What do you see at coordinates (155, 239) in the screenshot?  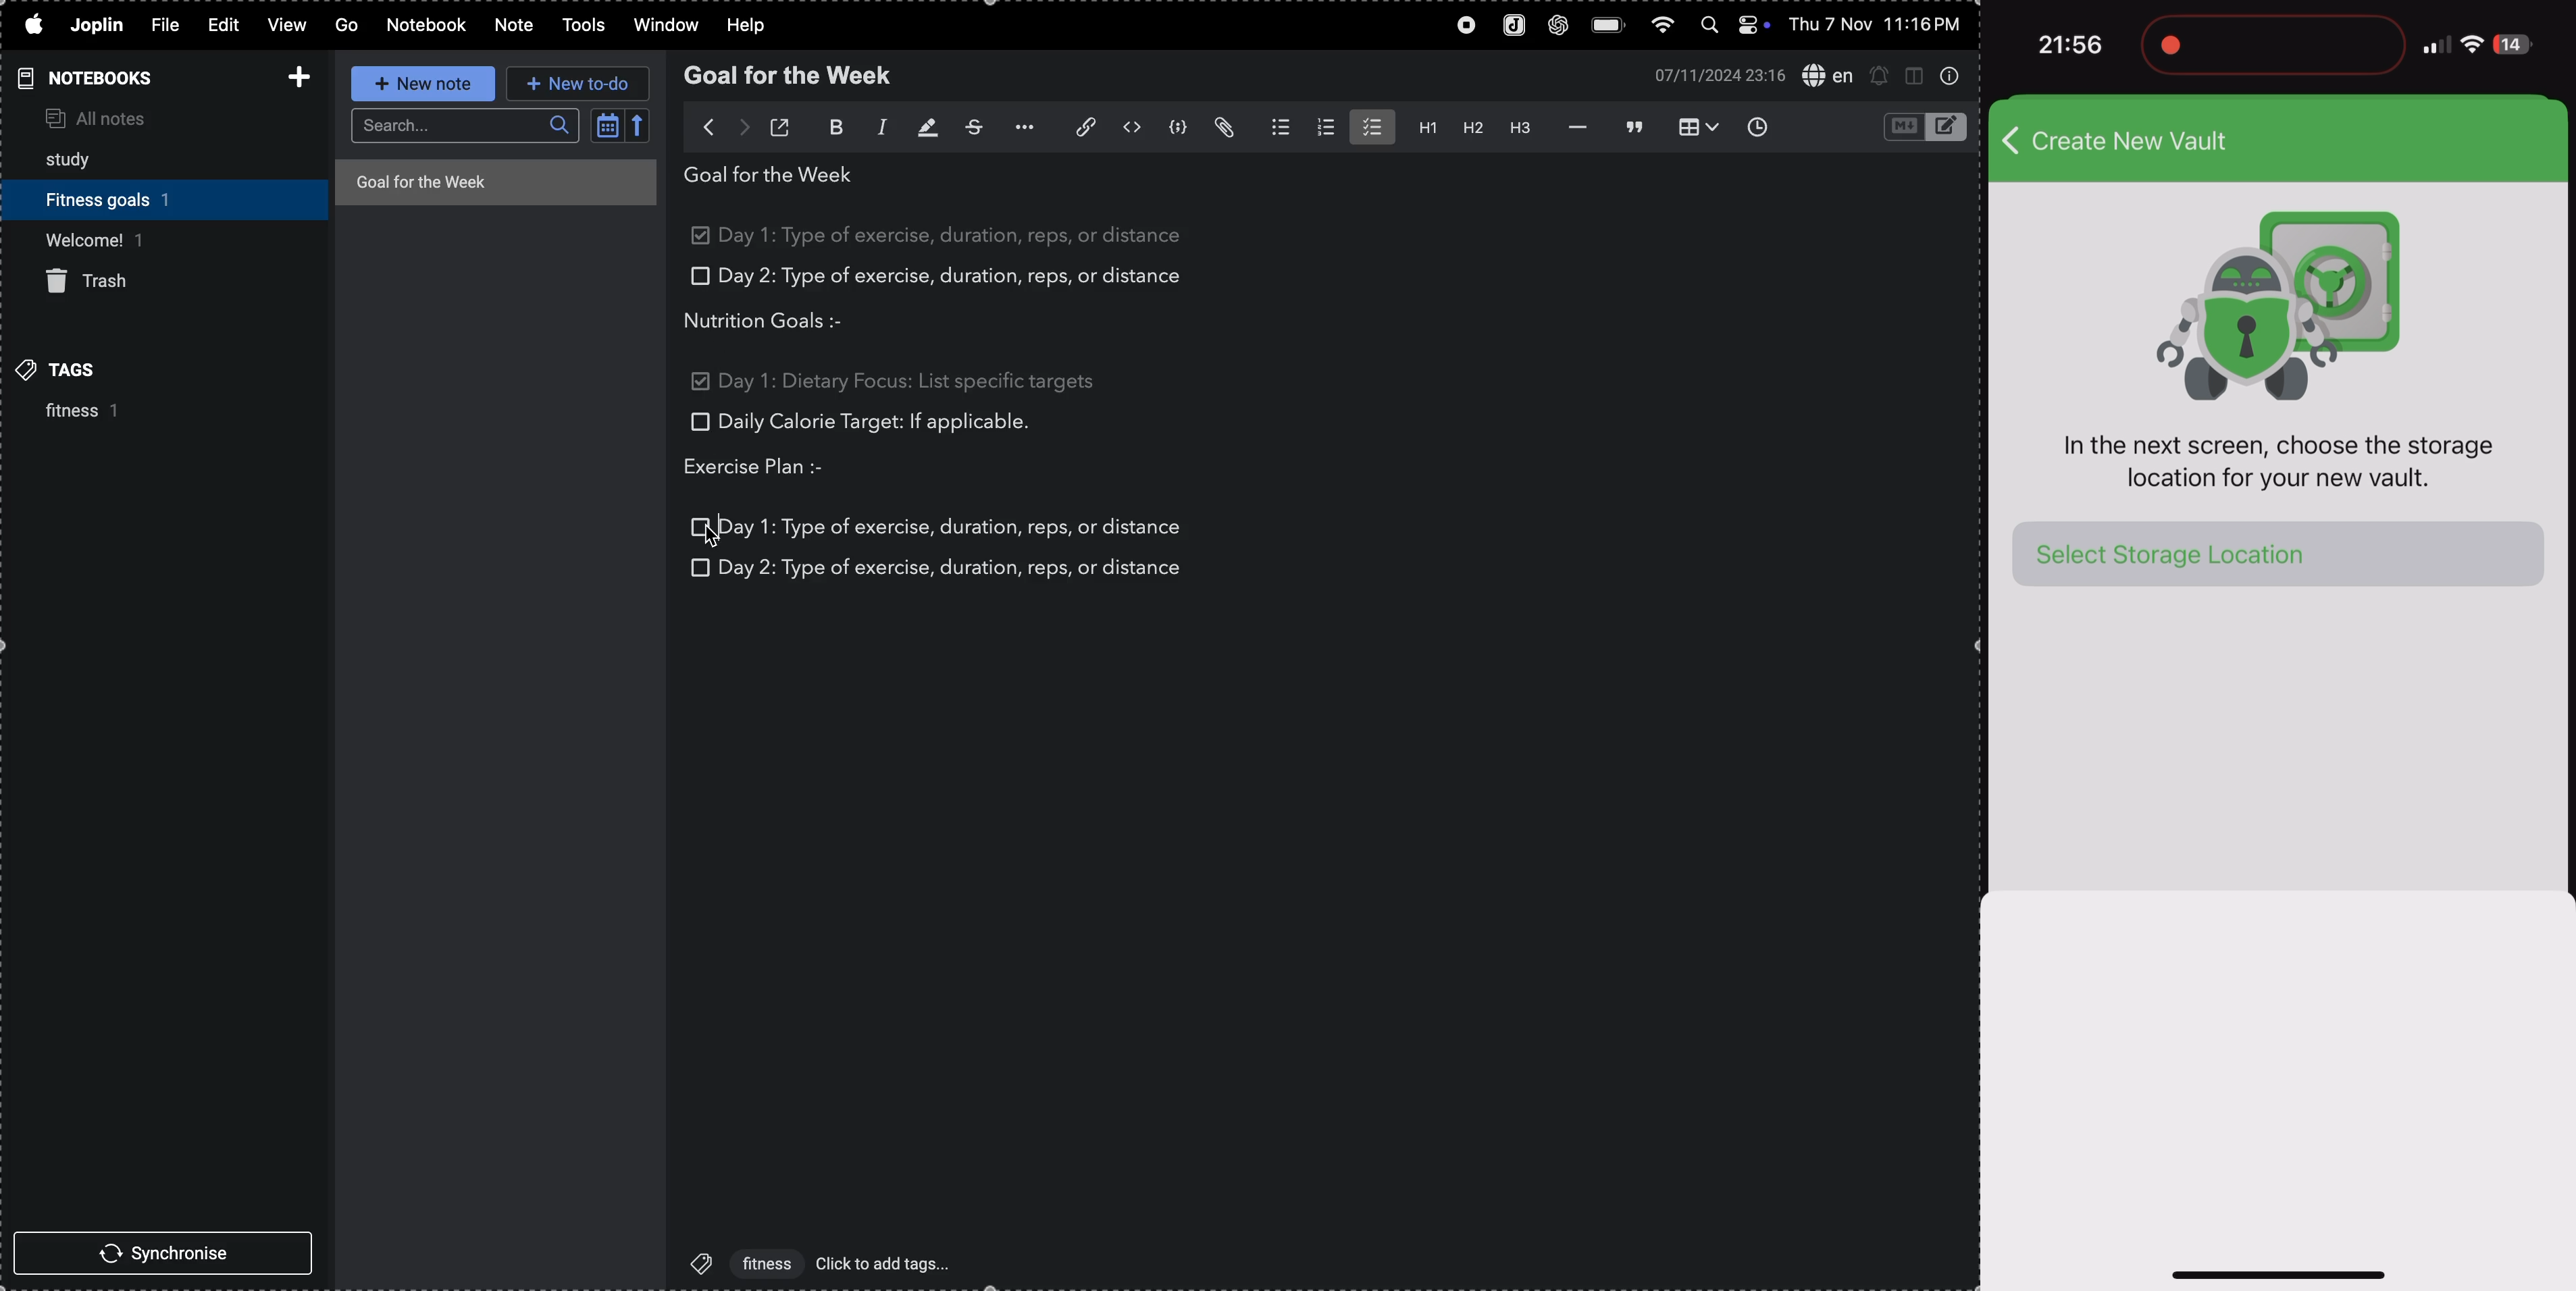 I see `welcome 1` at bounding box center [155, 239].